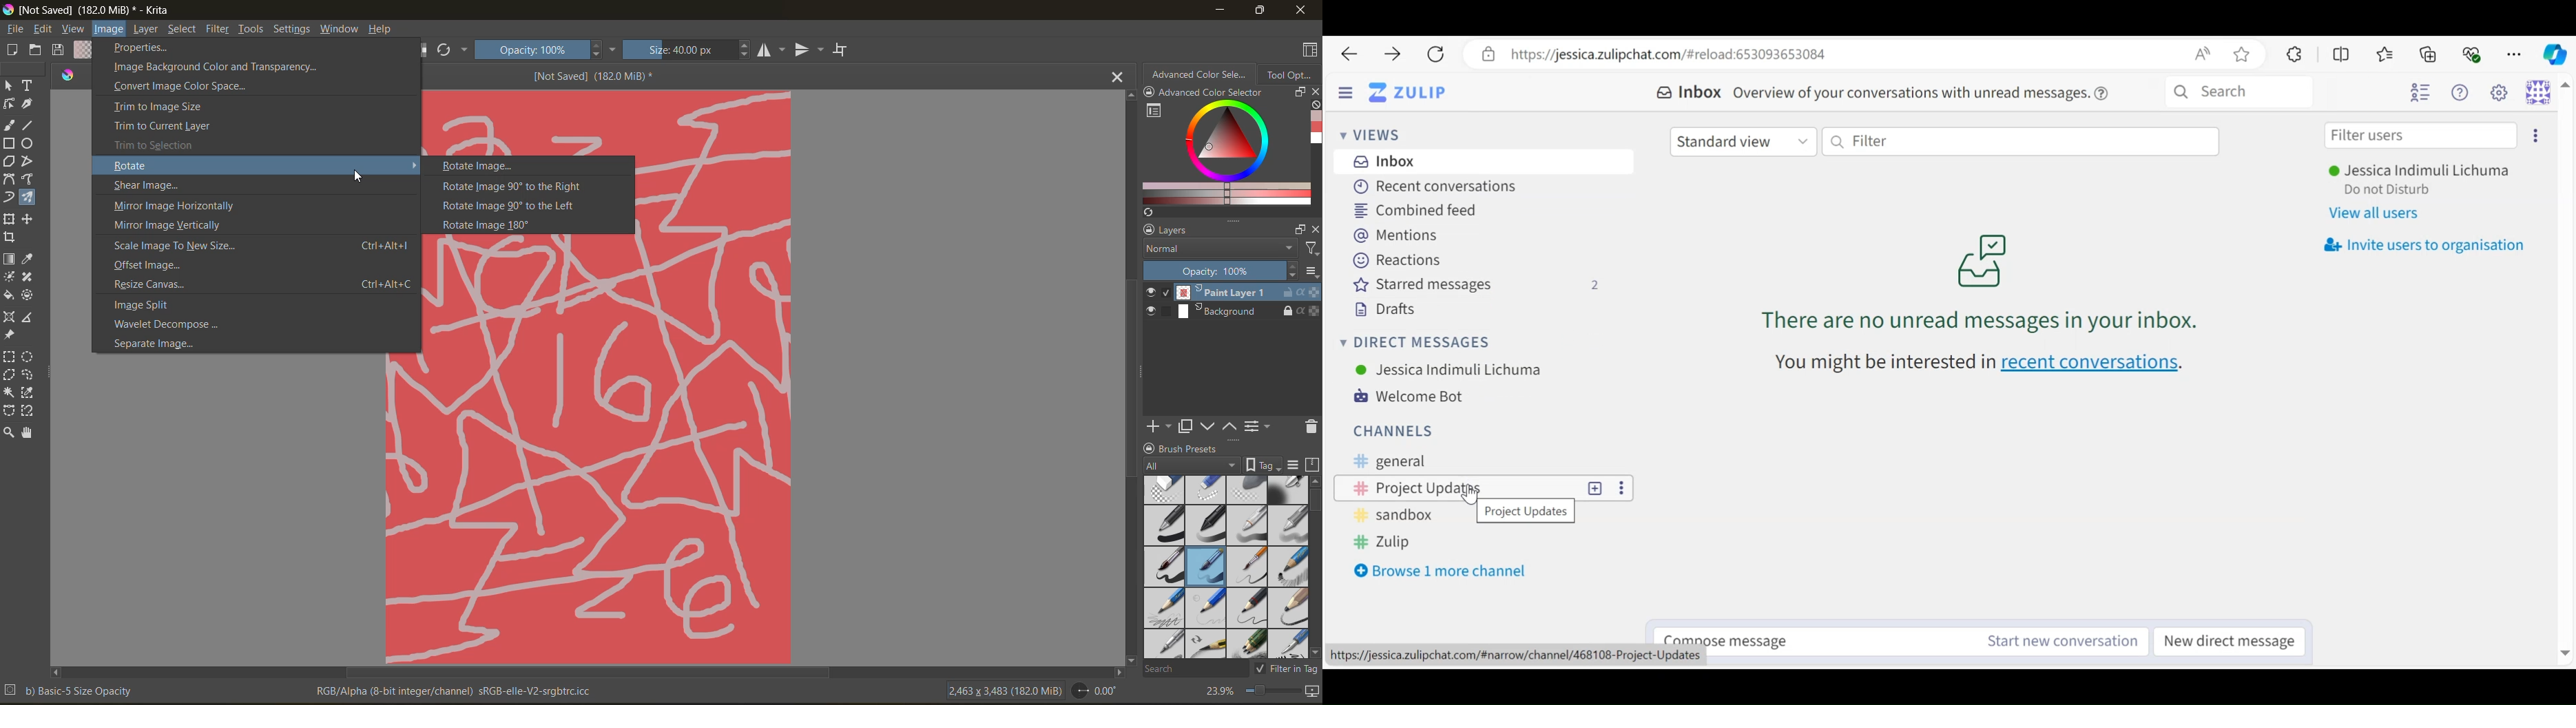 This screenshot has width=2576, height=728. I want to click on view, so click(72, 30).